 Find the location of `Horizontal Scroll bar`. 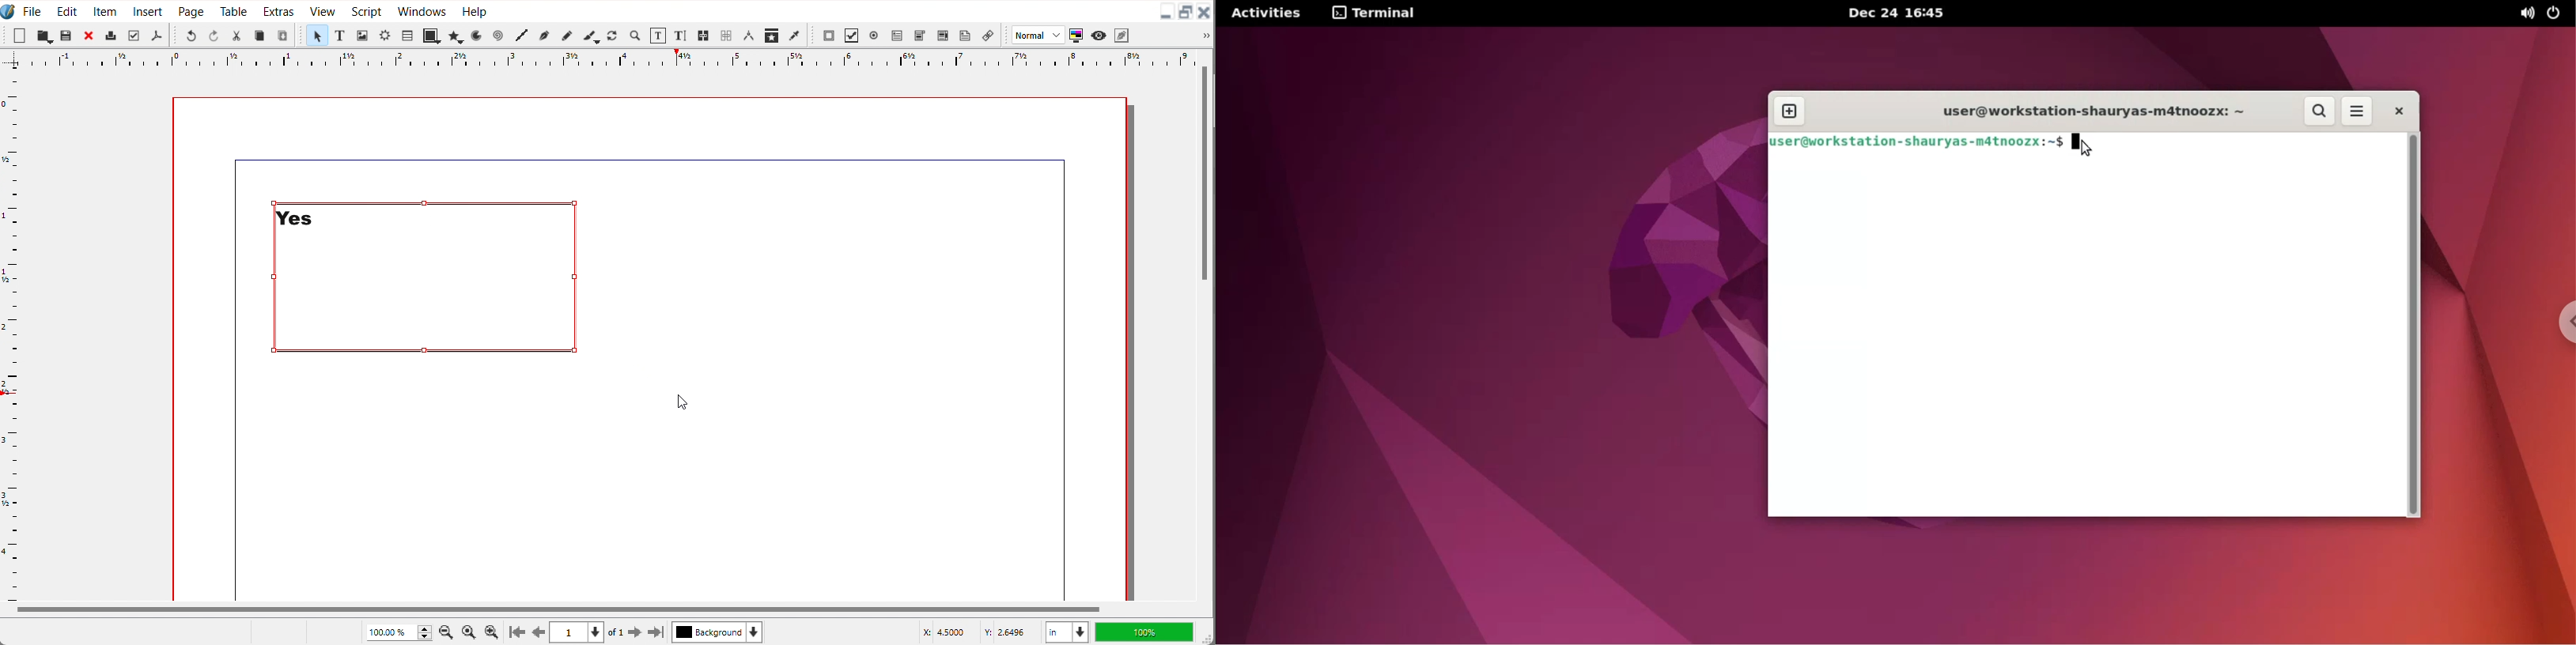

Horizontal Scroll bar is located at coordinates (556, 609).